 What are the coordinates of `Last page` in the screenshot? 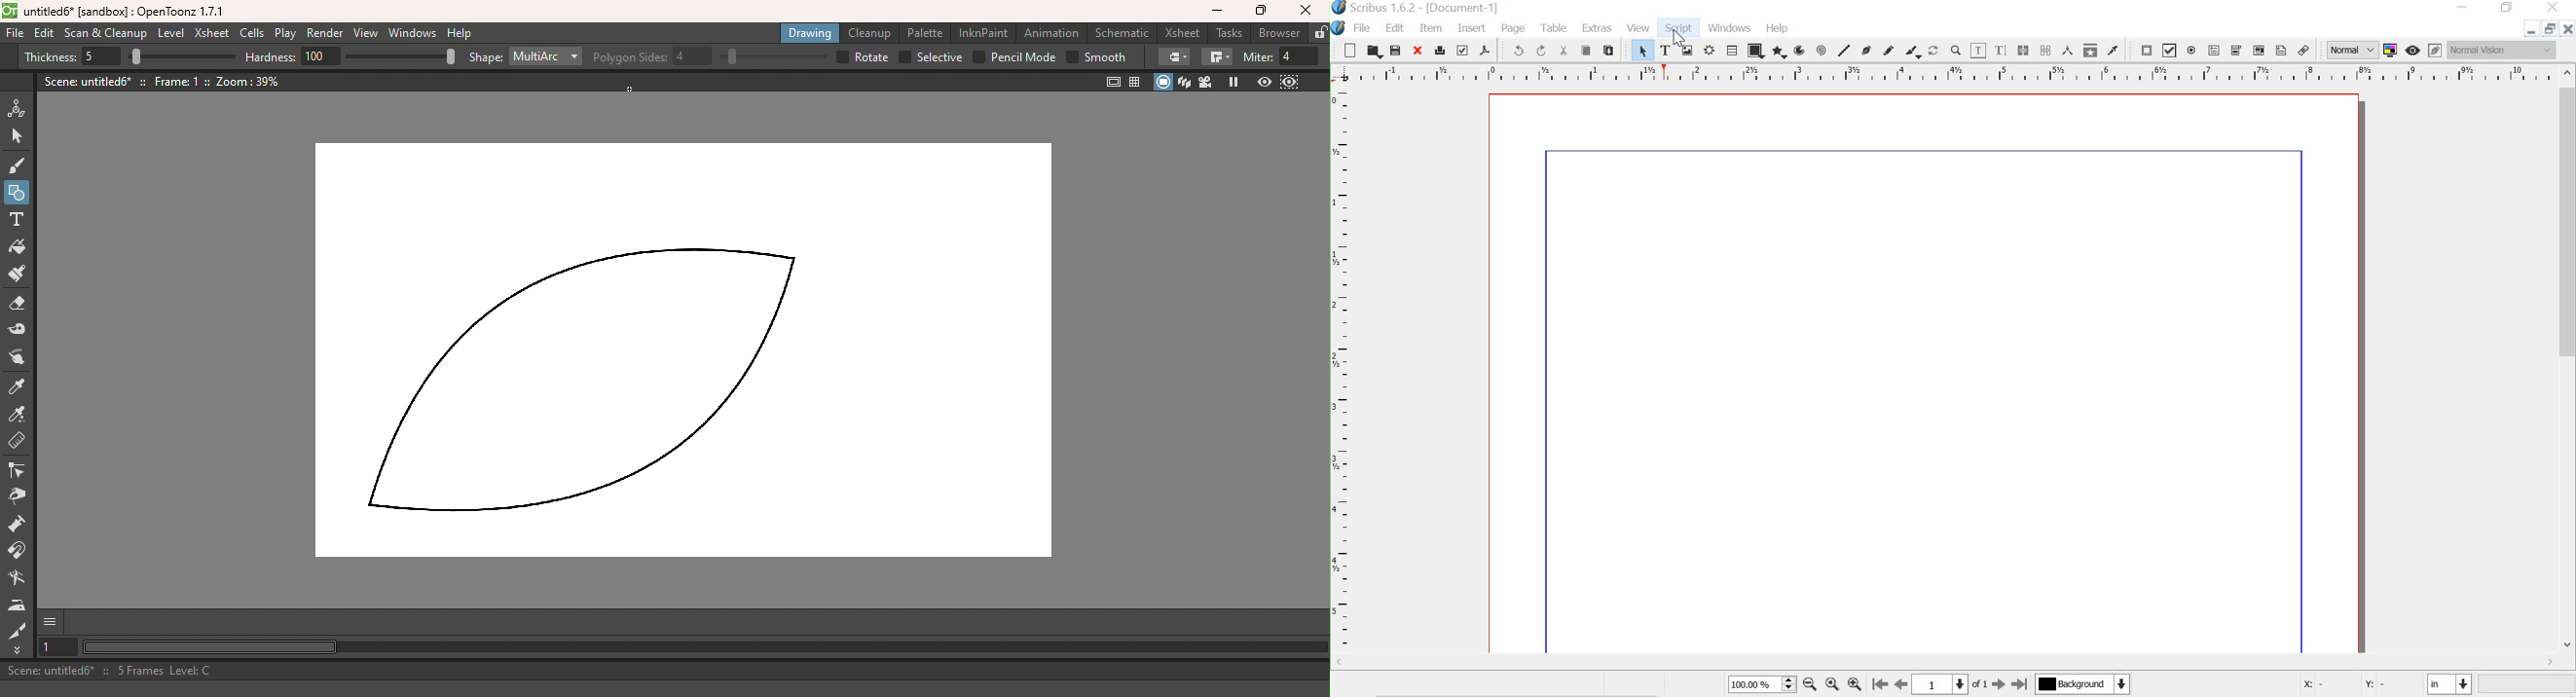 It's located at (2020, 685).